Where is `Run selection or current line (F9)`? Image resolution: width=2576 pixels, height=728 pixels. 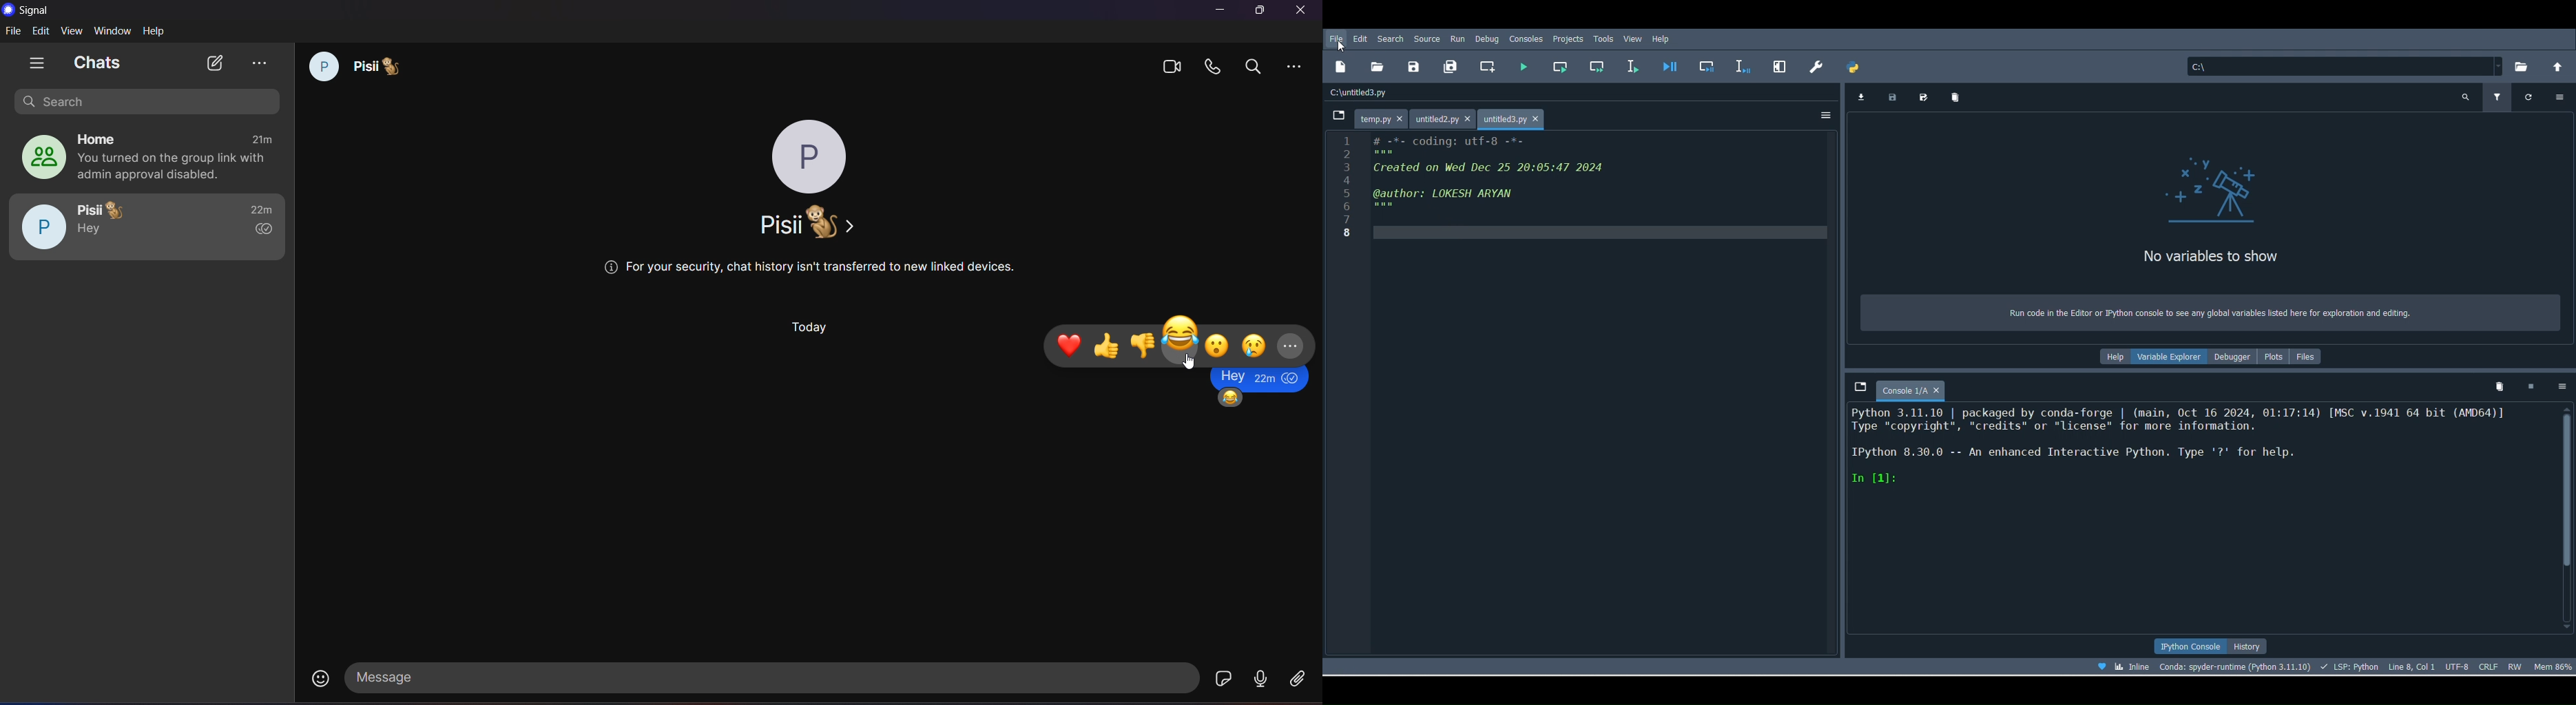
Run selection or current line (F9) is located at coordinates (1637, 65).